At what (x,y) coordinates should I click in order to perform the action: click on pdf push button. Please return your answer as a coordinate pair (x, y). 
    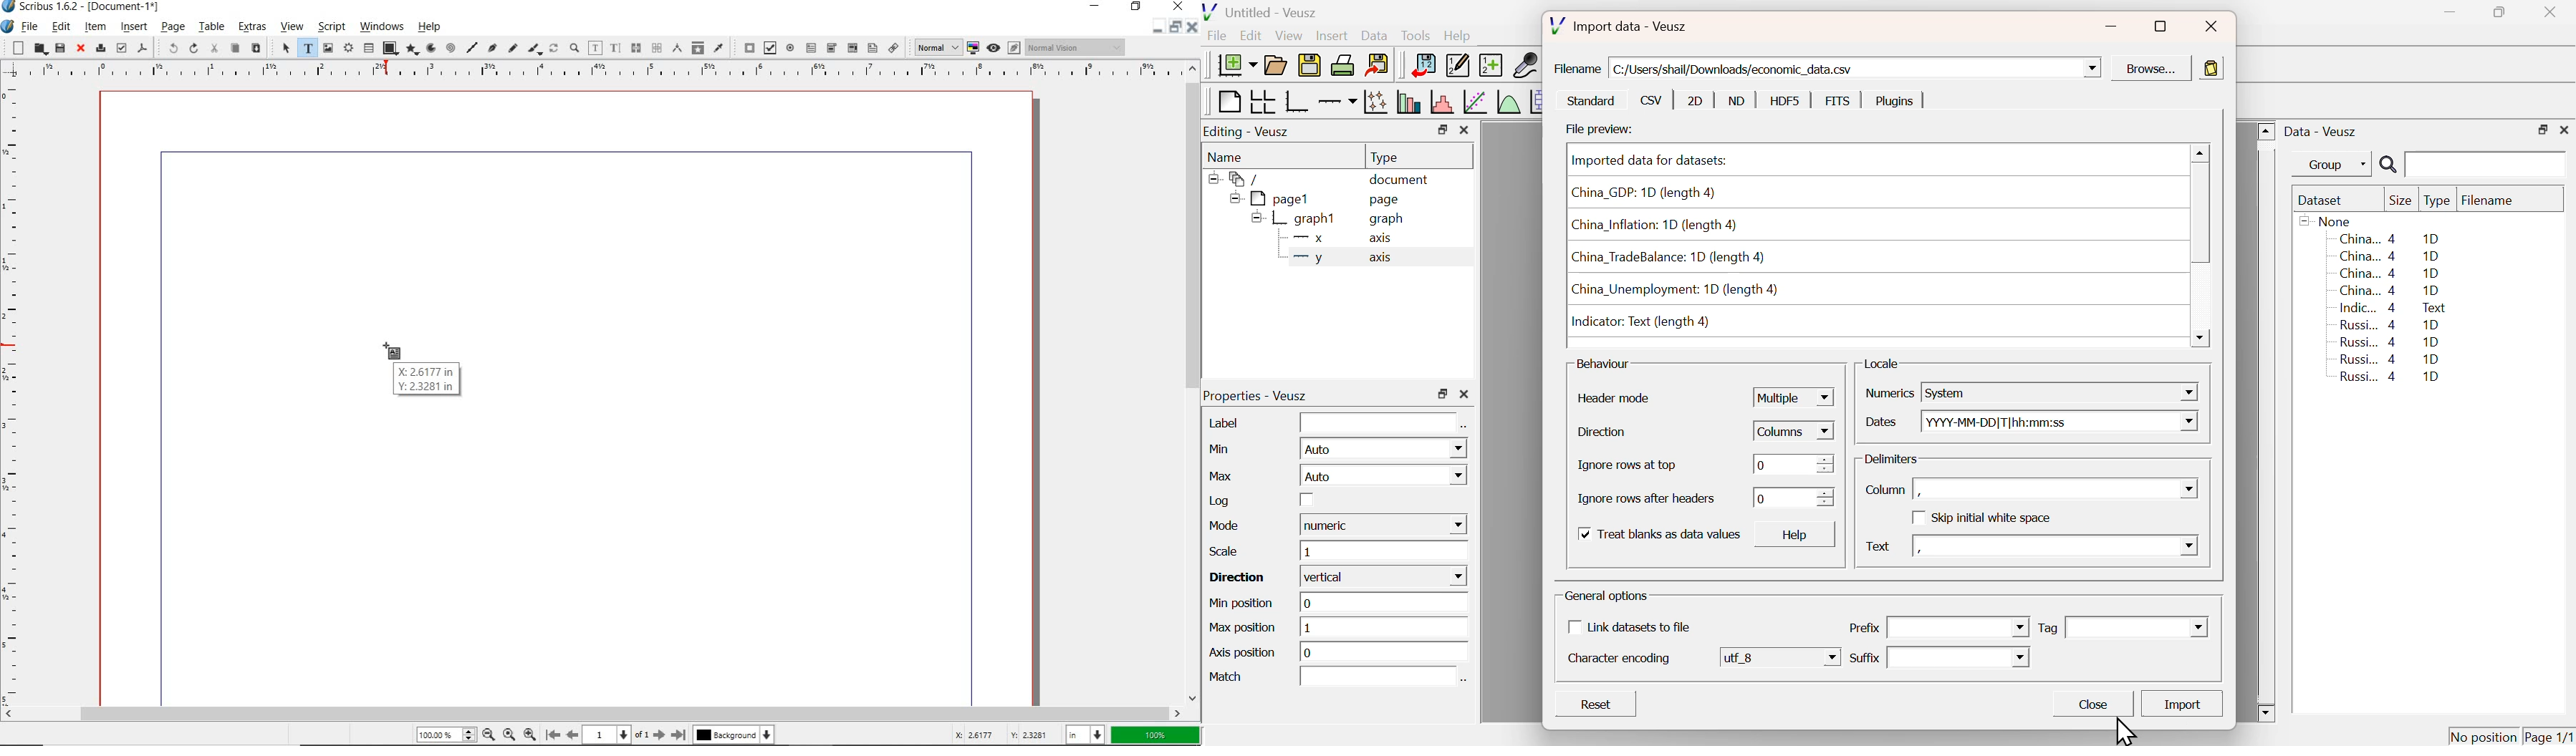
    Looking at the image, I should click on (746, 47).